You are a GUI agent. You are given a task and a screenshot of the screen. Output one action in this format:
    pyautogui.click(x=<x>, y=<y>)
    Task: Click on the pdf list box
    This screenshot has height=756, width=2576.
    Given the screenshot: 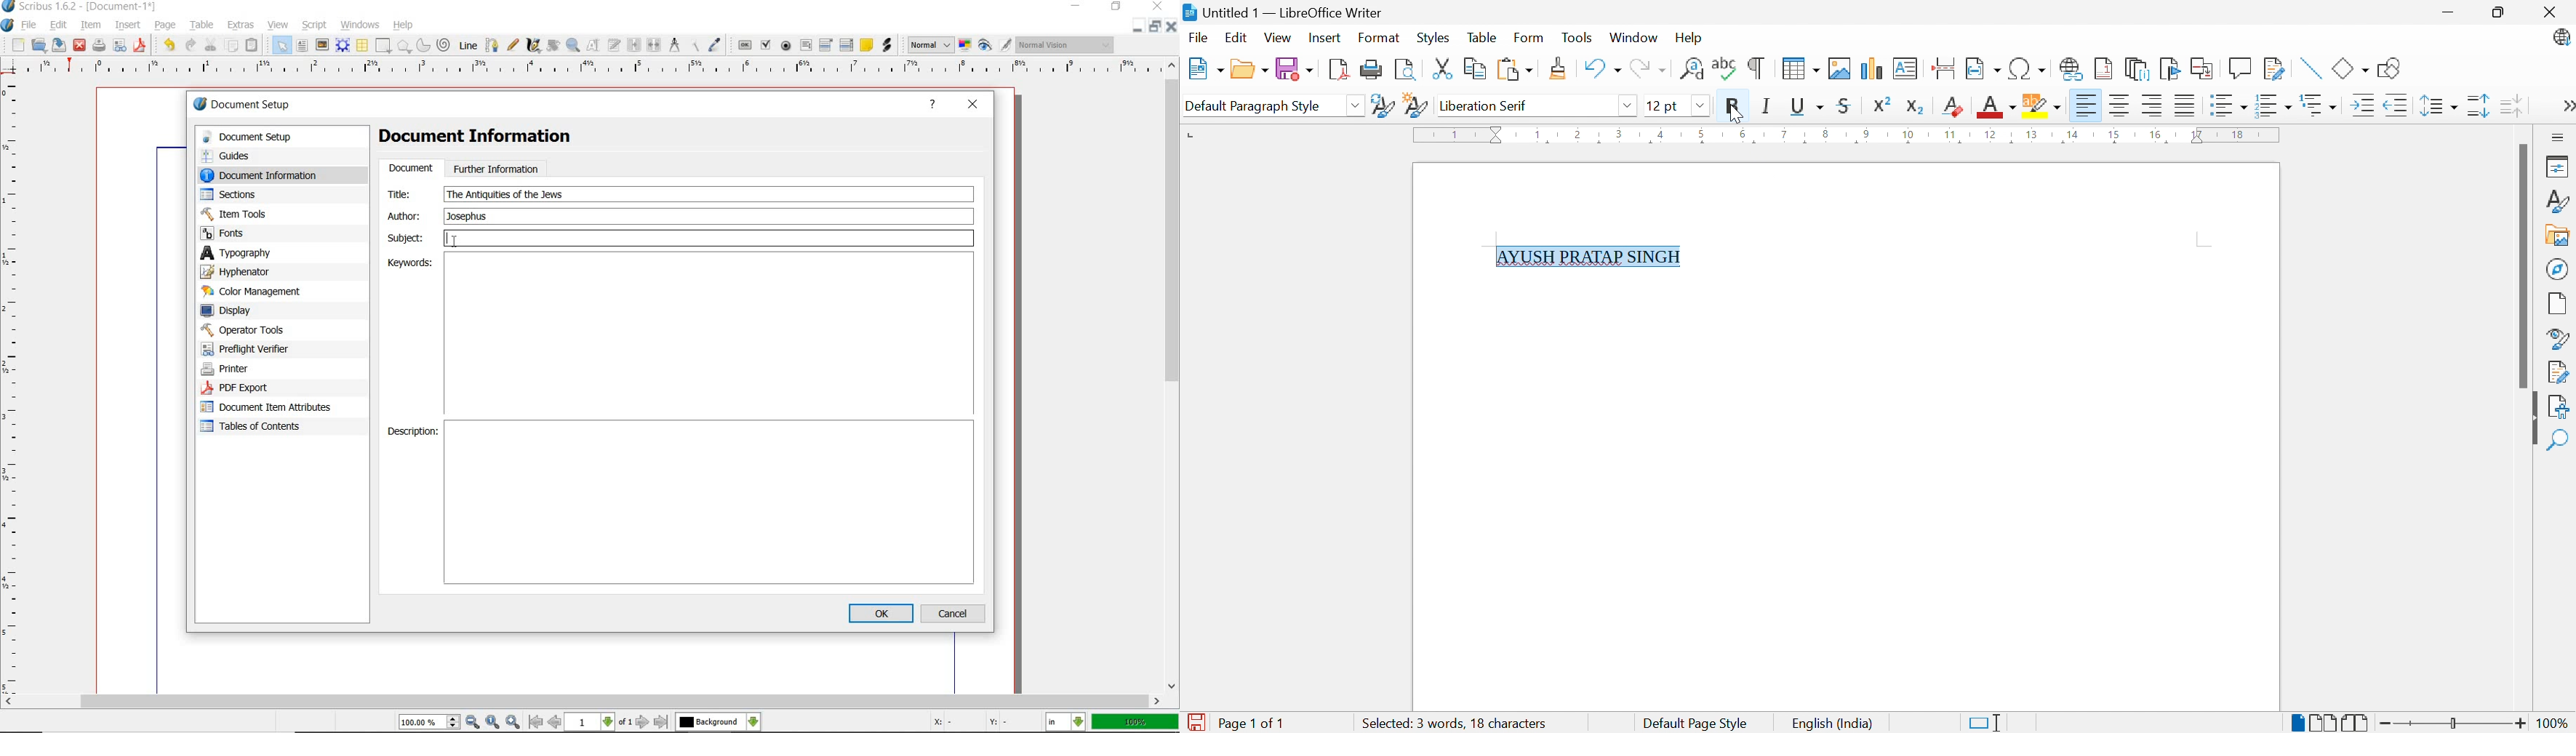 What is the action you would take?
    pyautogui.click(x=845, y=45)
    